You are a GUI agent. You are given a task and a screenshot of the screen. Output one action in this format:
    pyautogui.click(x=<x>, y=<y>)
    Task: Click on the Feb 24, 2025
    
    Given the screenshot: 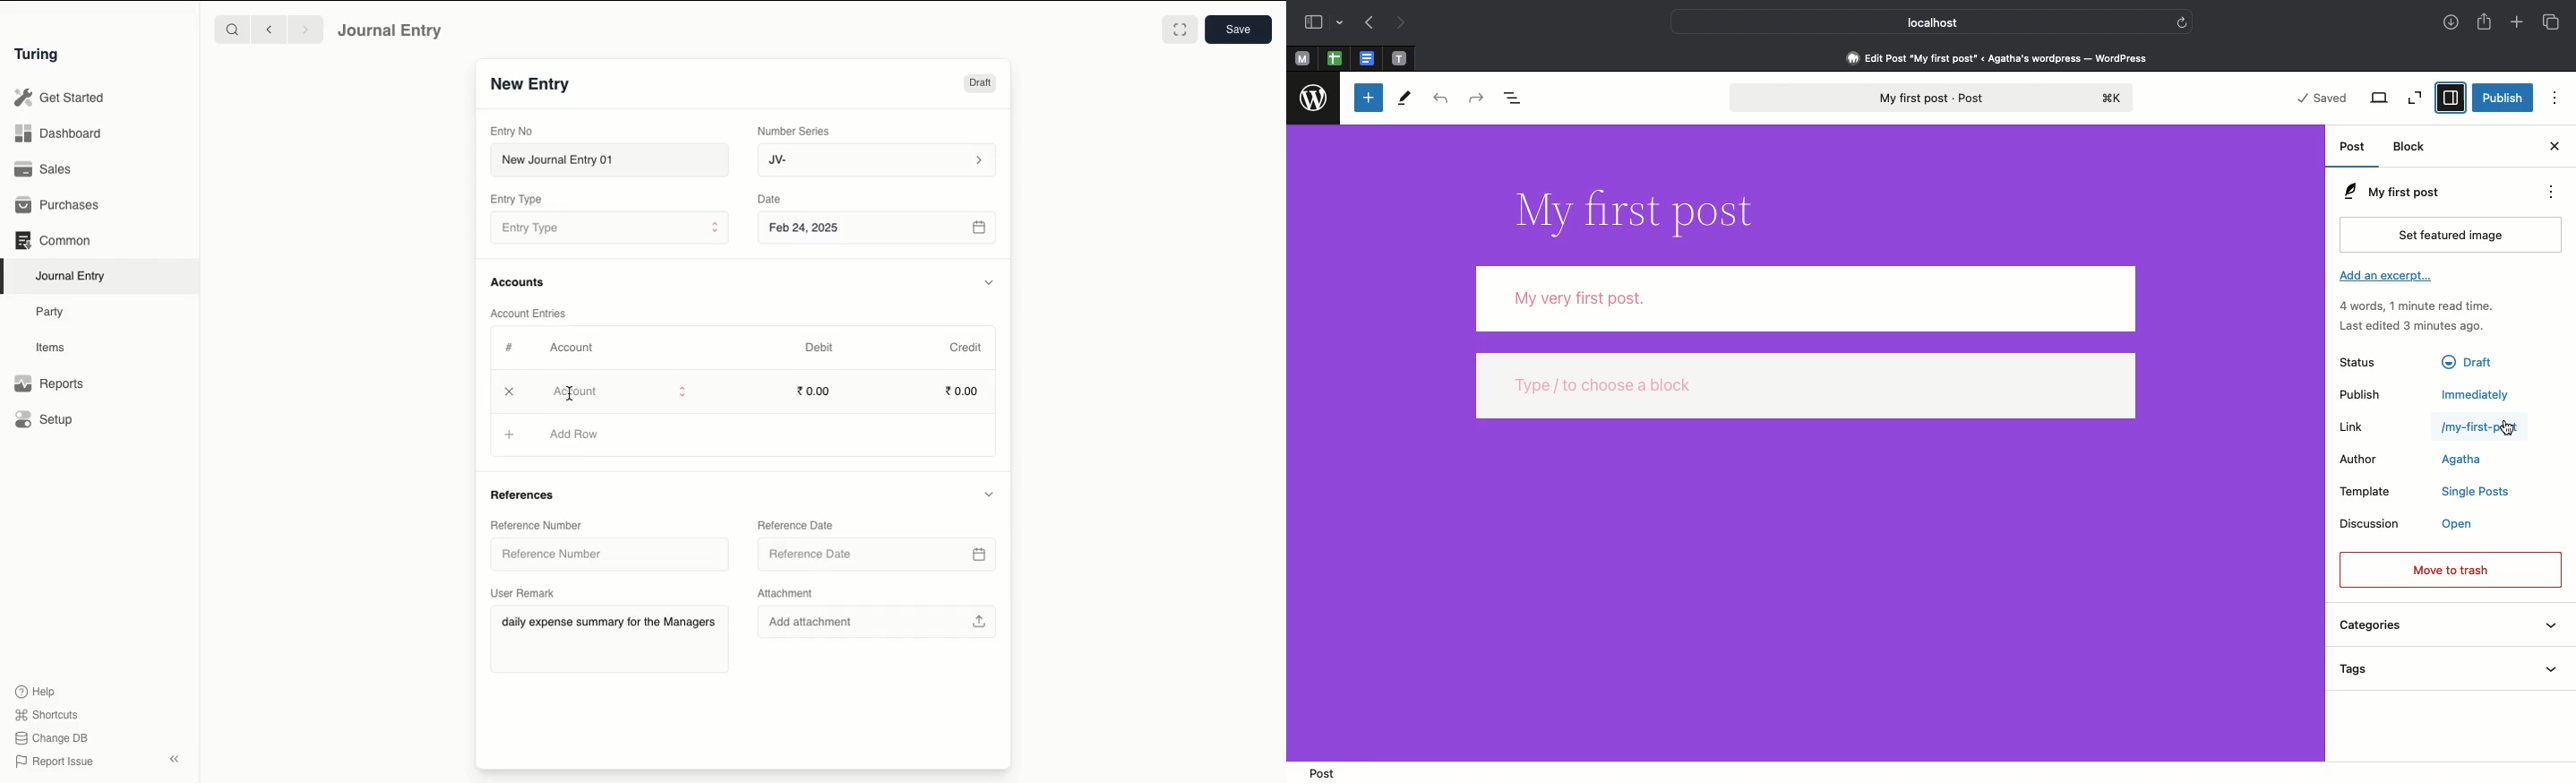 What is the action you would take?
    pyautogui.click(x=879, y=230)
    